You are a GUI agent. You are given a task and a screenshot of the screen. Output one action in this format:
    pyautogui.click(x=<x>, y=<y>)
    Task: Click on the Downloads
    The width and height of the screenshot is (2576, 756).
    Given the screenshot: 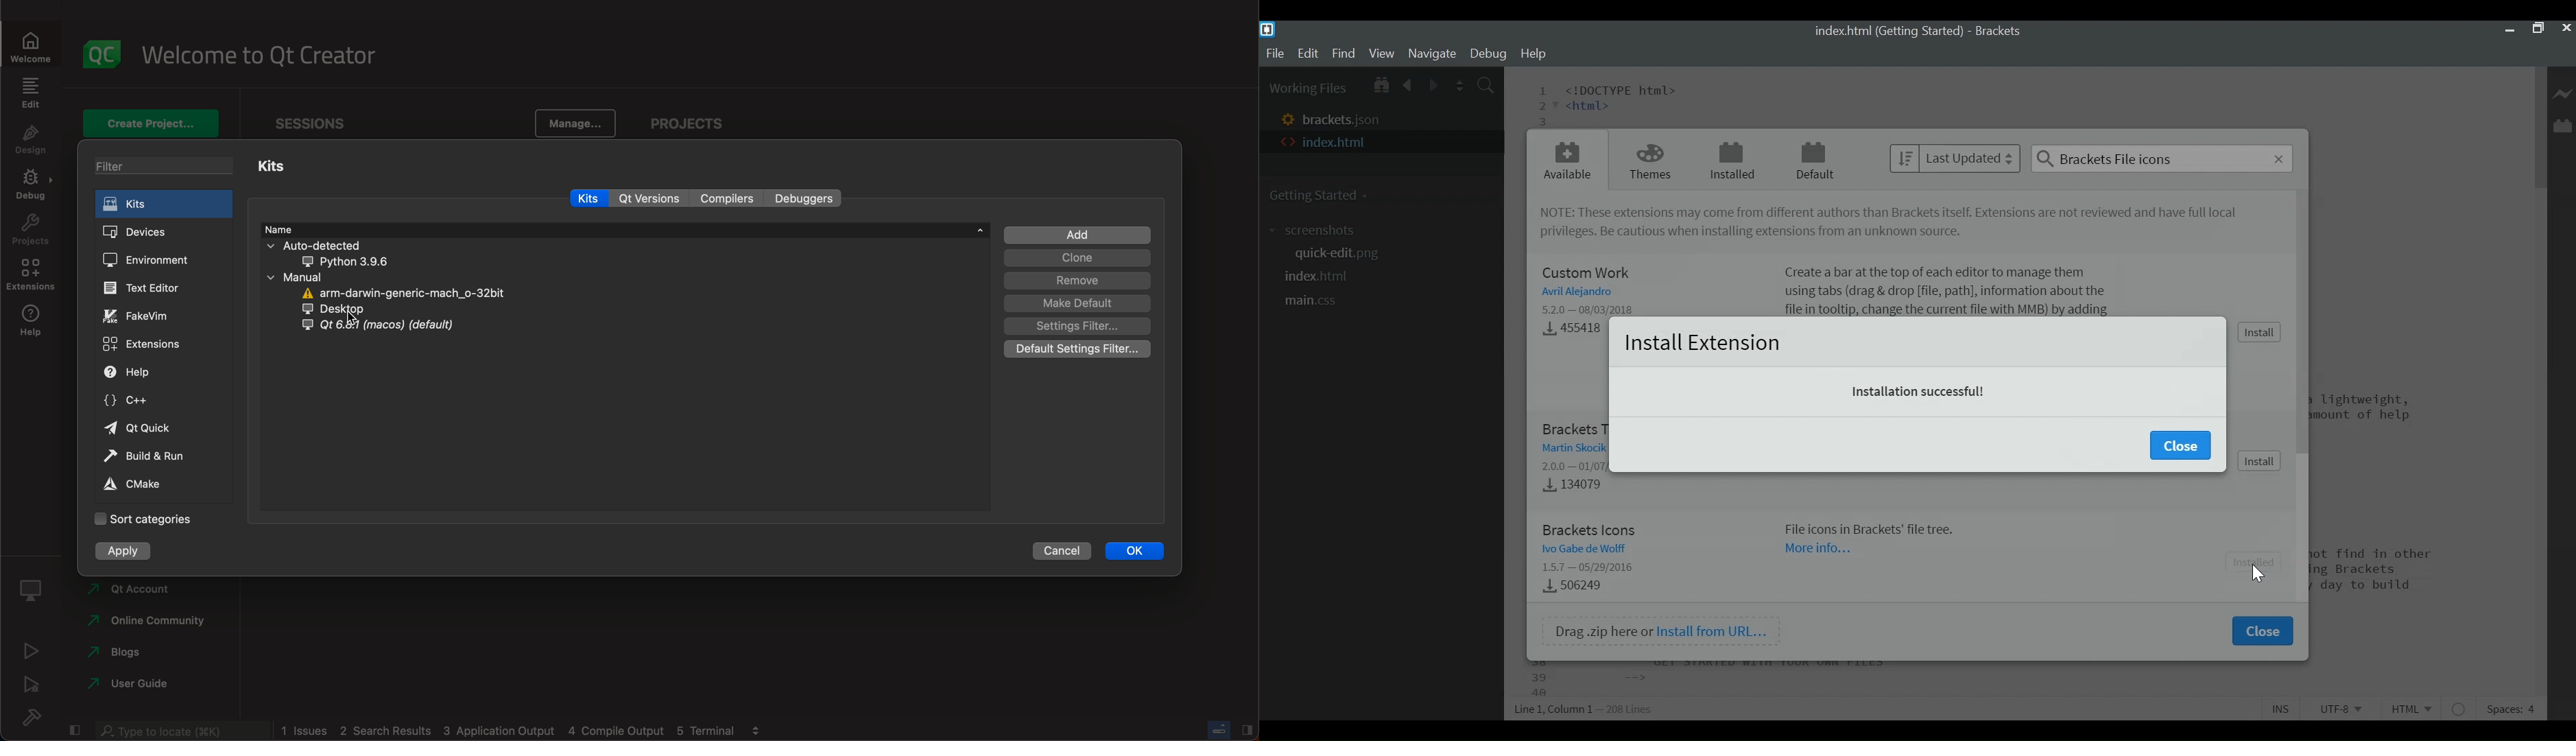 What is the action you would take?
    pyautogui.click(x=1569, y=329)
    